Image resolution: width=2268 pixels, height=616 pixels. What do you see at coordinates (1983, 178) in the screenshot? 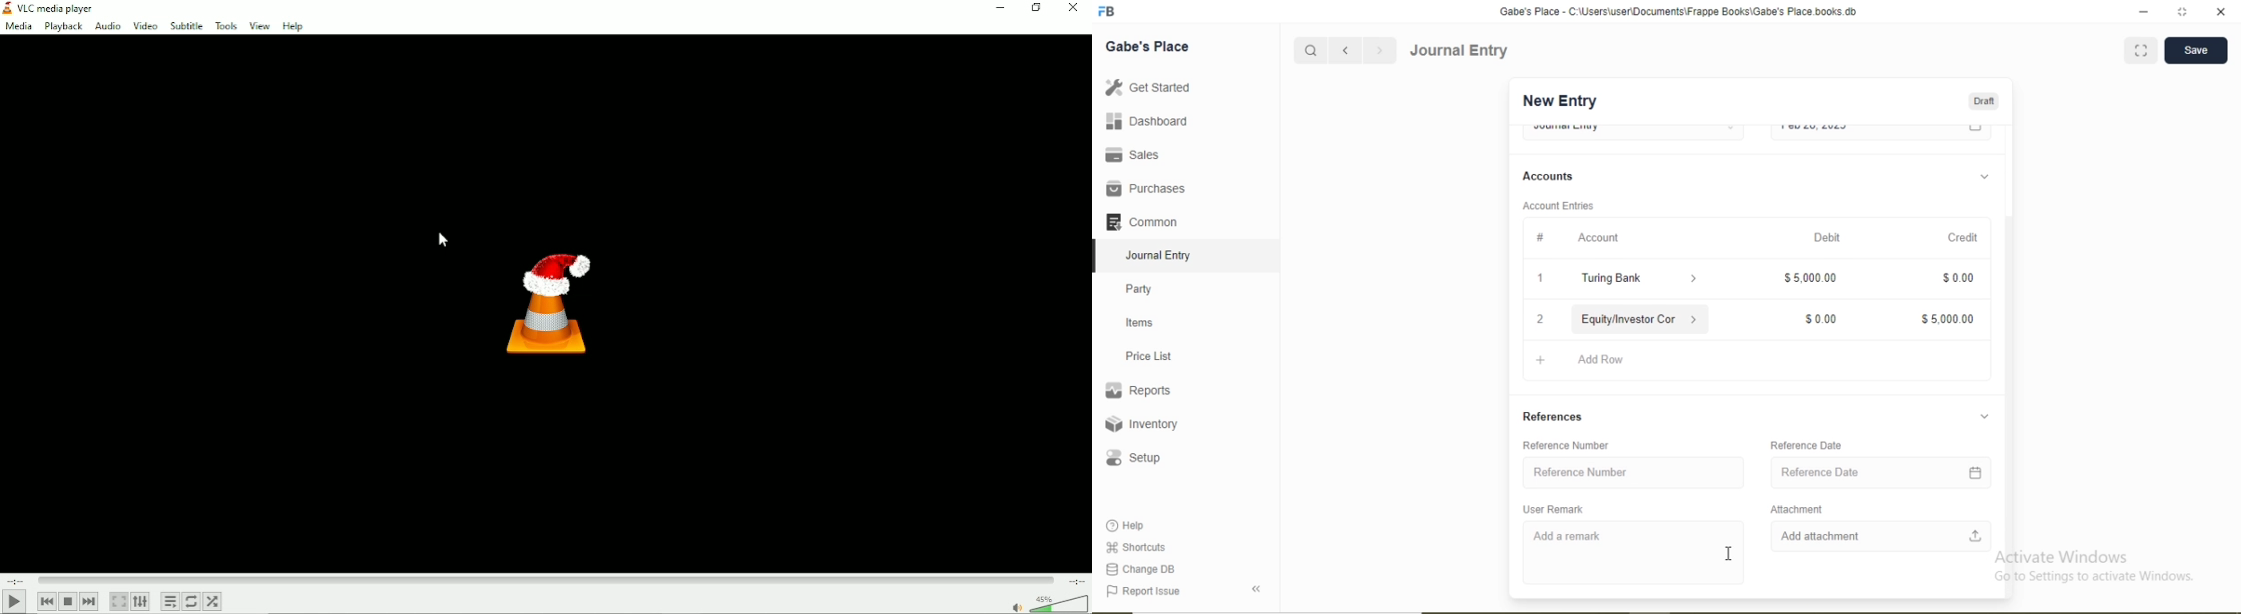
I see `Dropdown` at bounding box center [1983, 178].